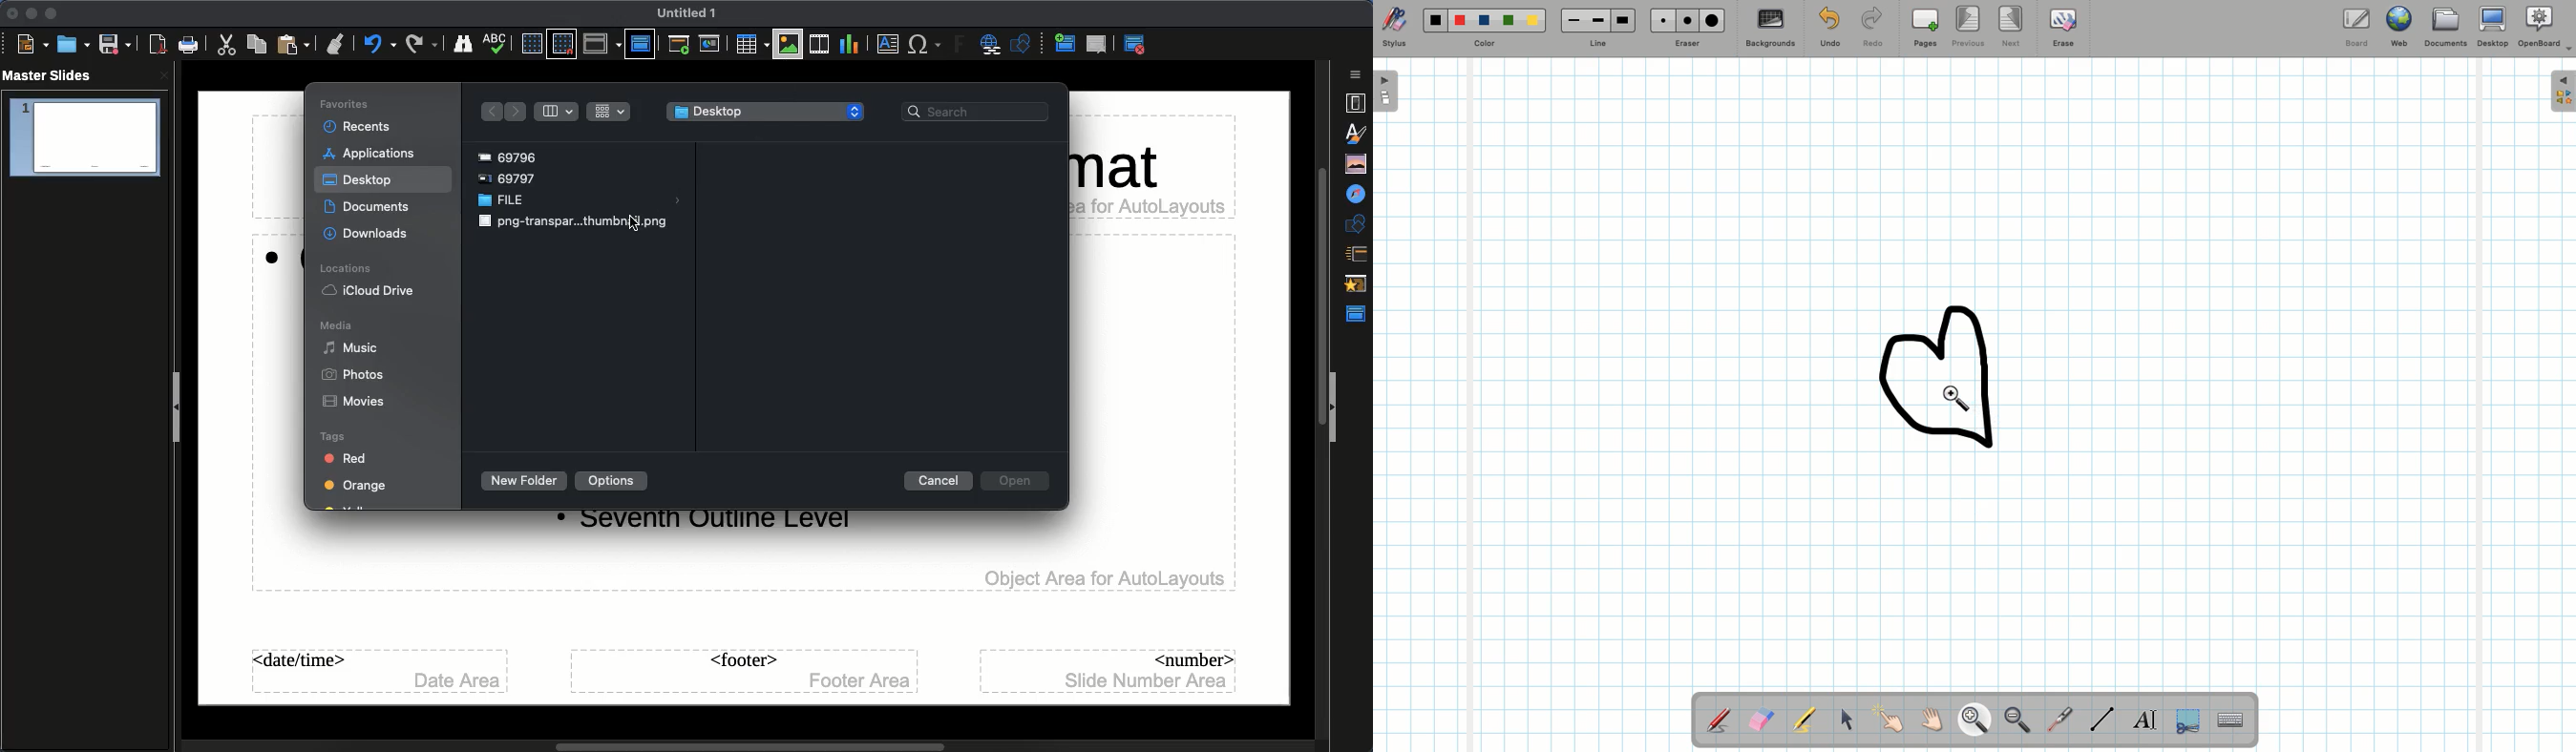  Describe the element at coordinates (373, 155) in the screenshot. I see `Applications` at that location.